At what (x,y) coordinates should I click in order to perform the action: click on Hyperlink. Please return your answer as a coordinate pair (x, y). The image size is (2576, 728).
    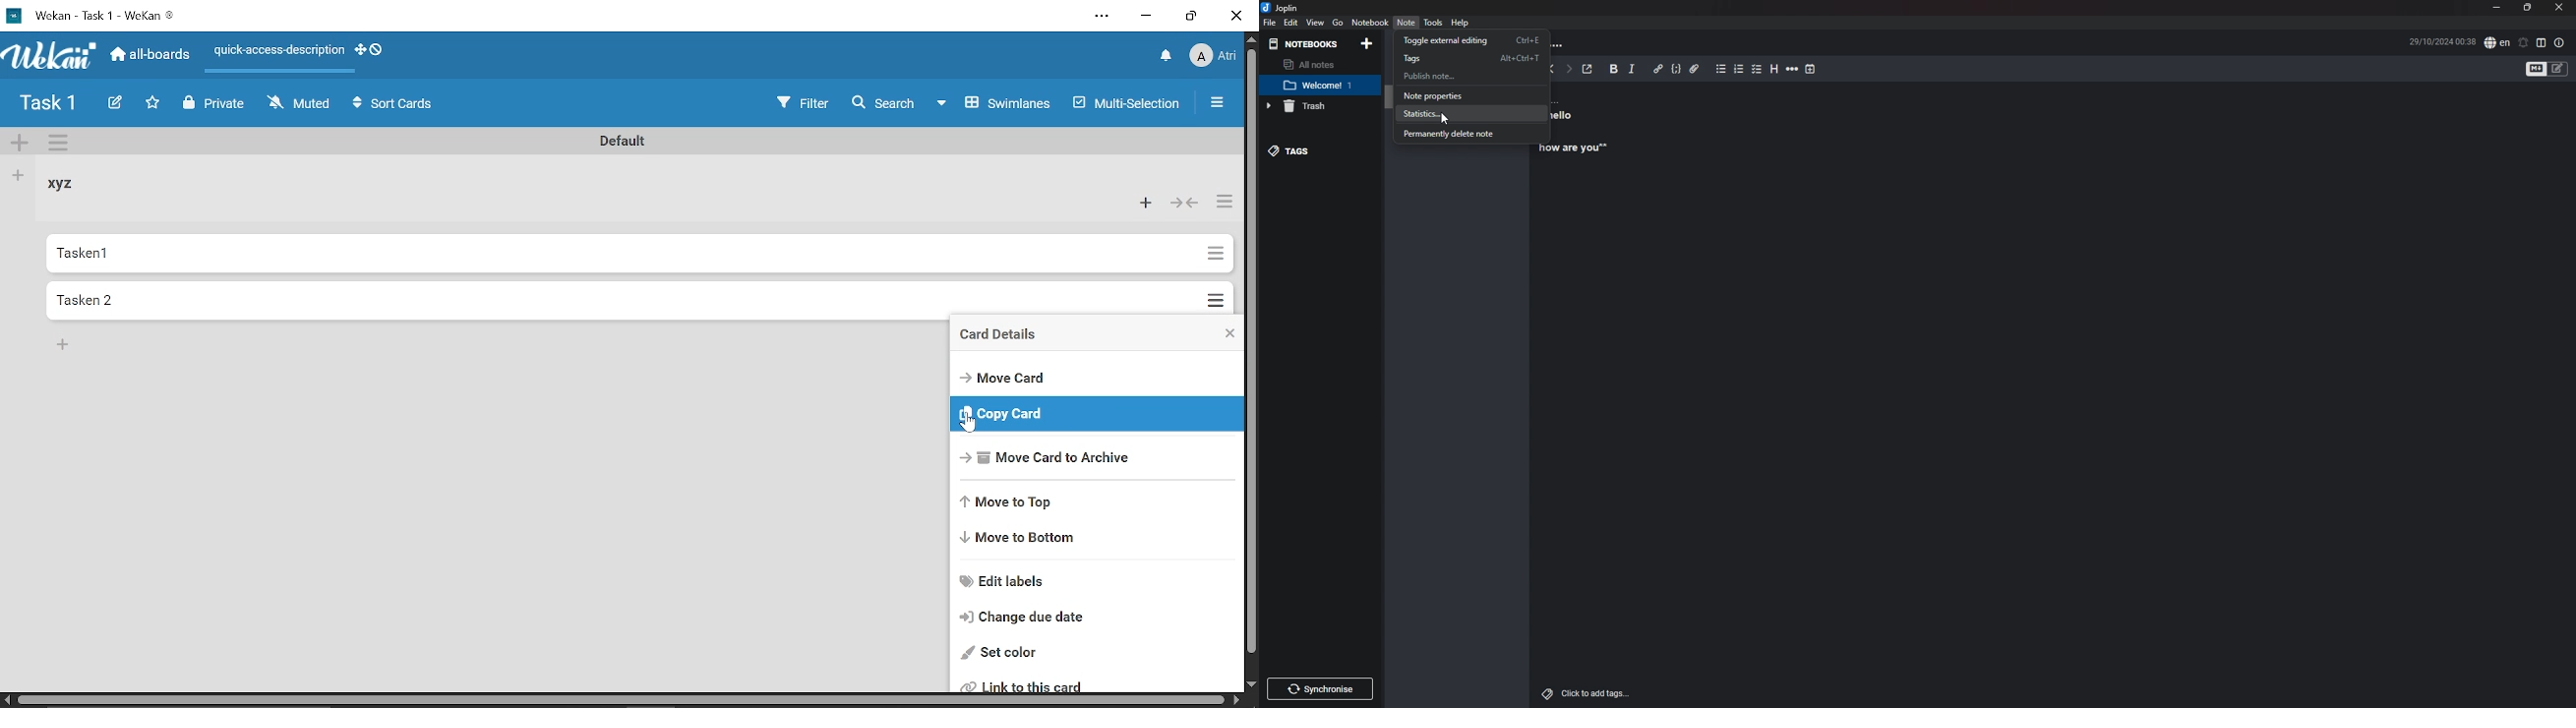
    Looking at the image, I should click on (1657, 69).